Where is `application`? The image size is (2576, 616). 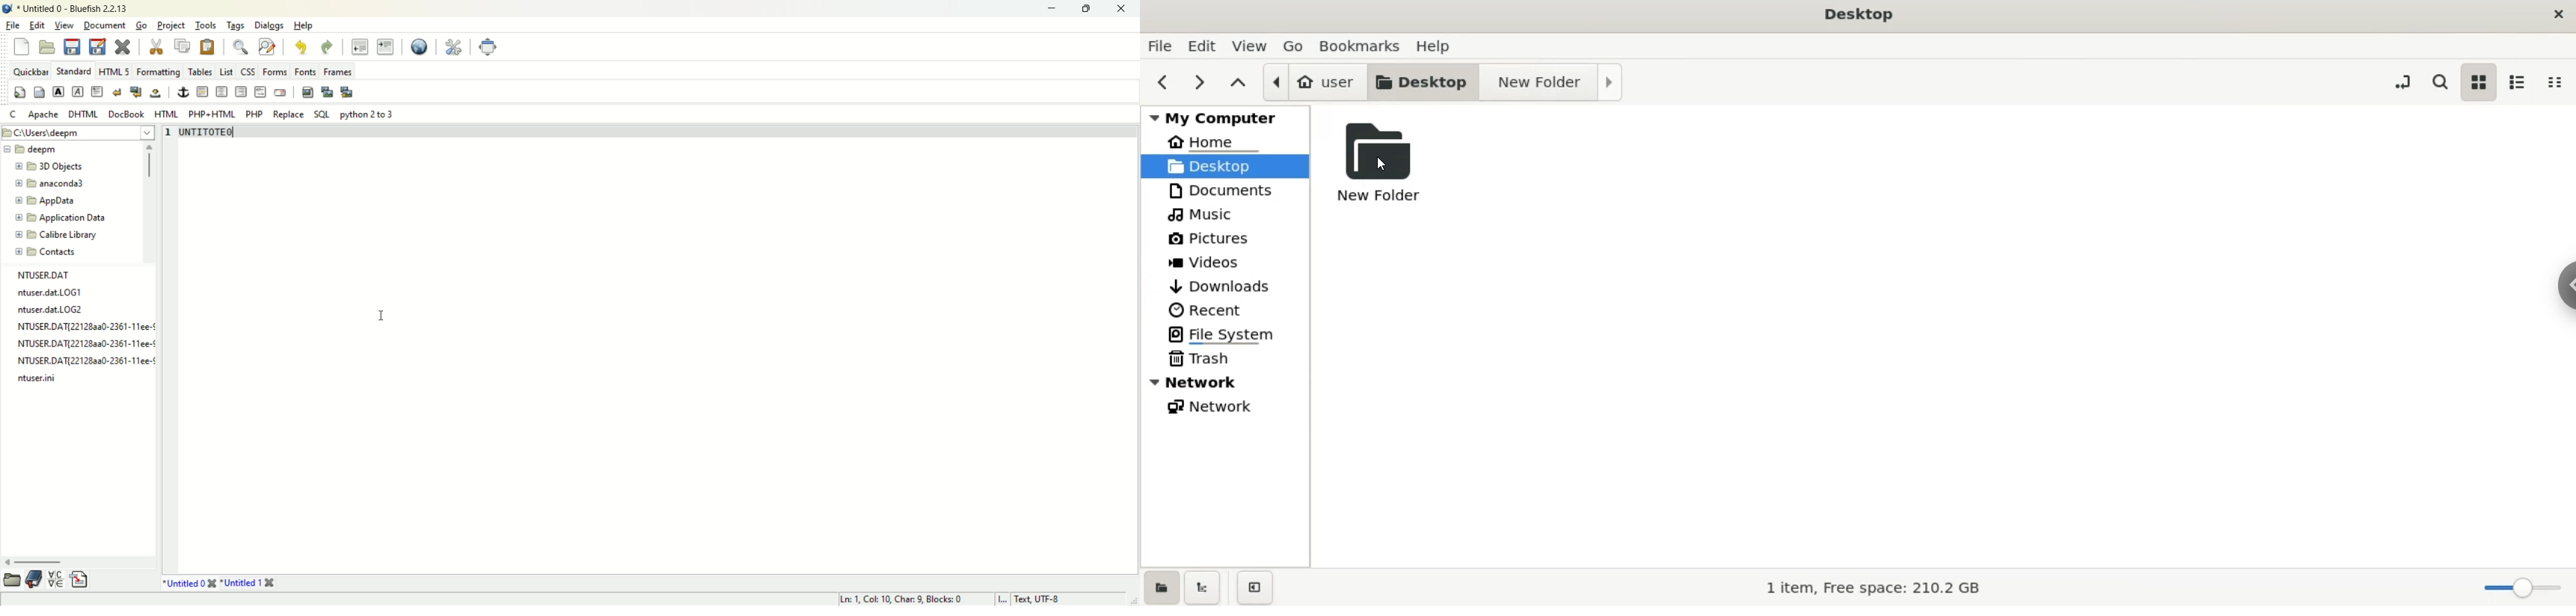
application is located at coordinates (59, 218).